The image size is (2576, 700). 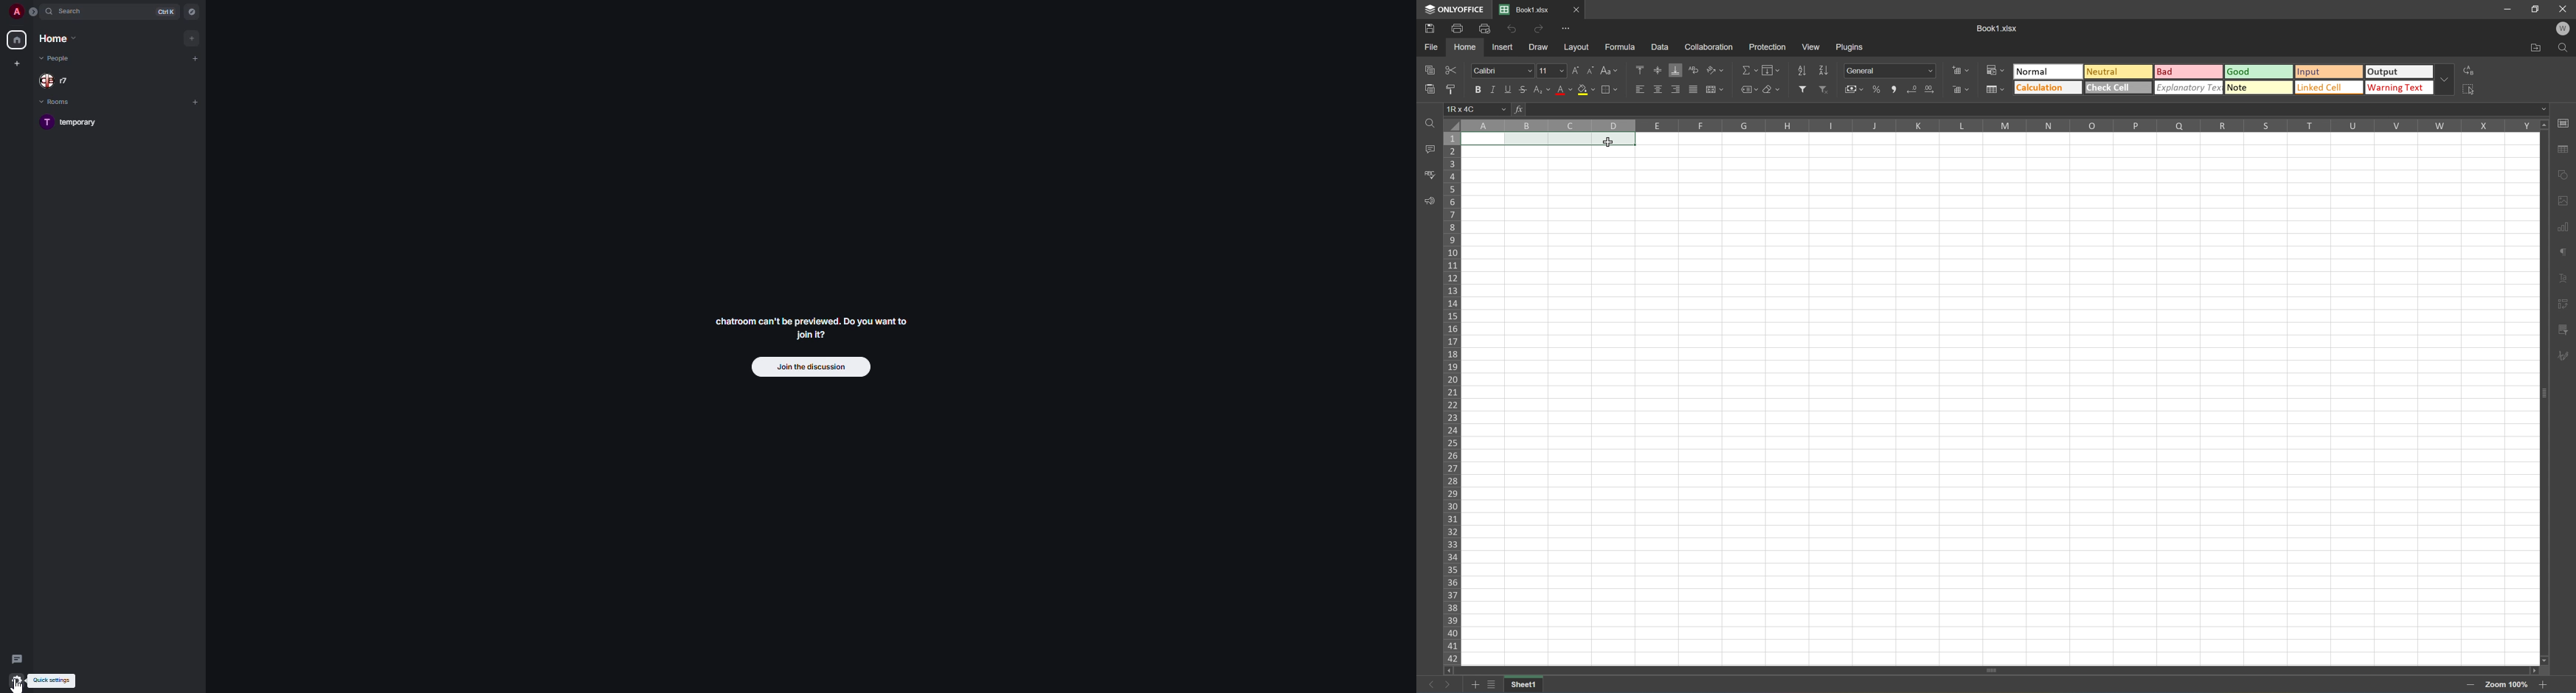 What do you see at coordinates (1575, 9) in the screenshot?
I see `Close` at bounding box center [1575, 9].